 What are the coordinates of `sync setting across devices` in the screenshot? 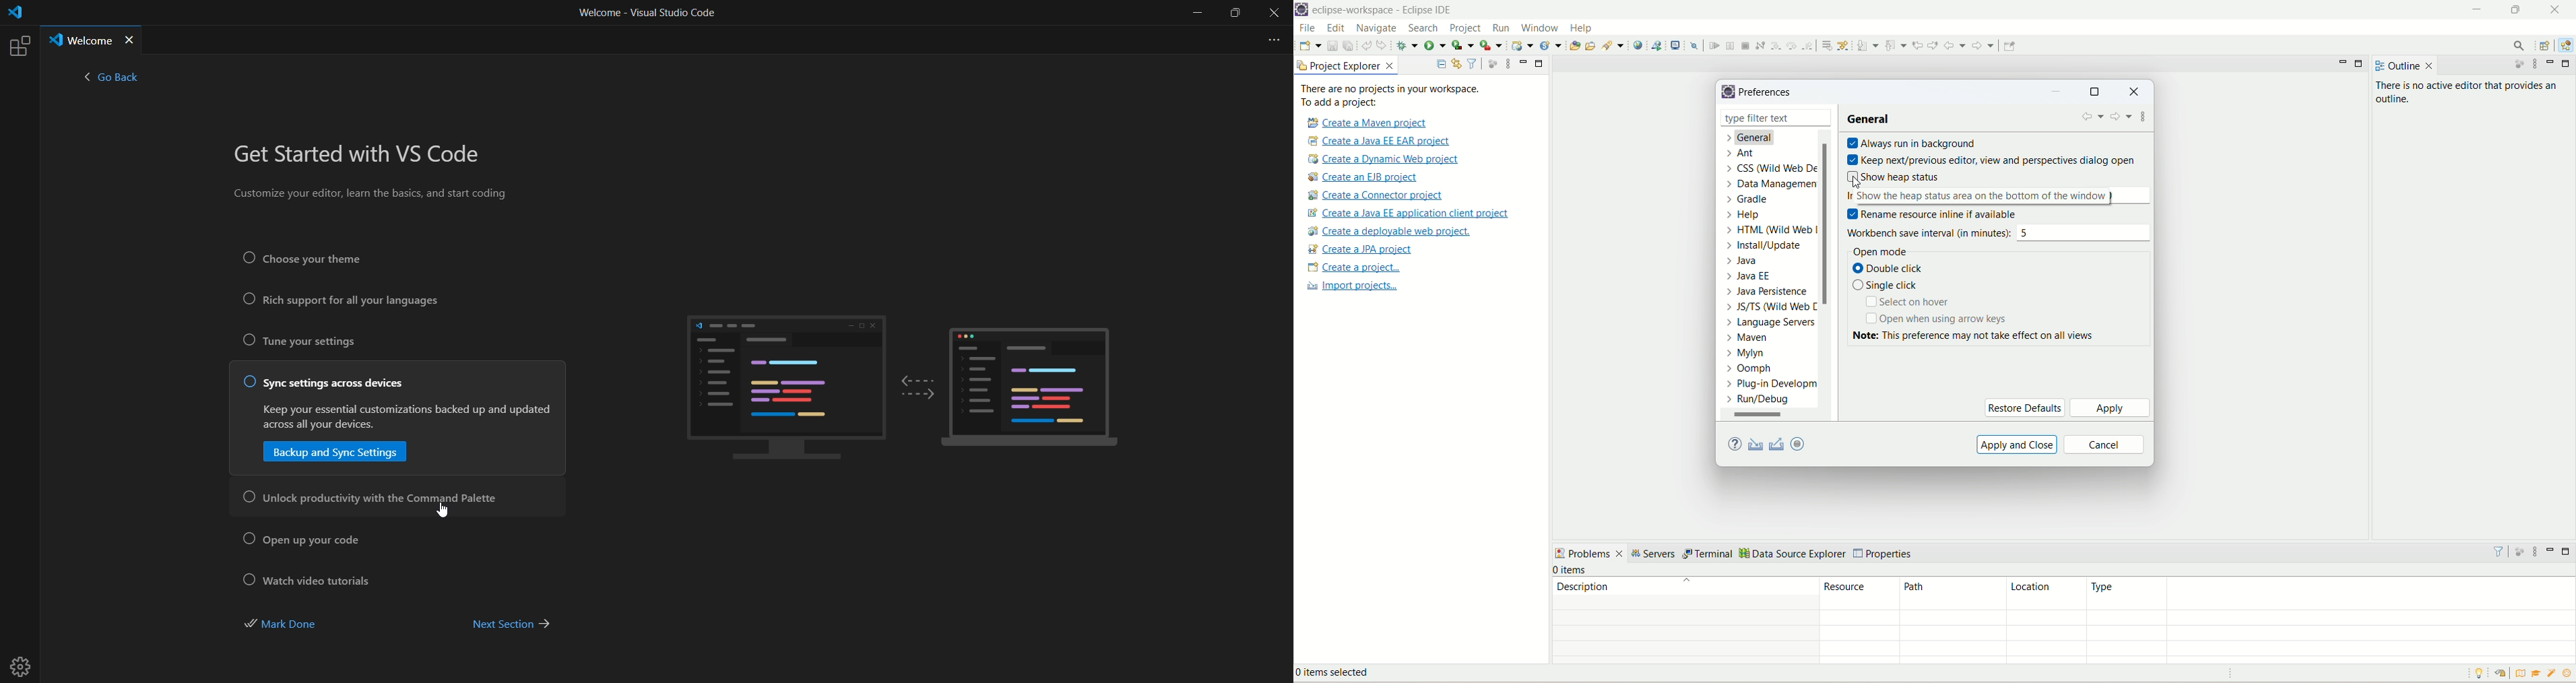 It's located at (335, 384).